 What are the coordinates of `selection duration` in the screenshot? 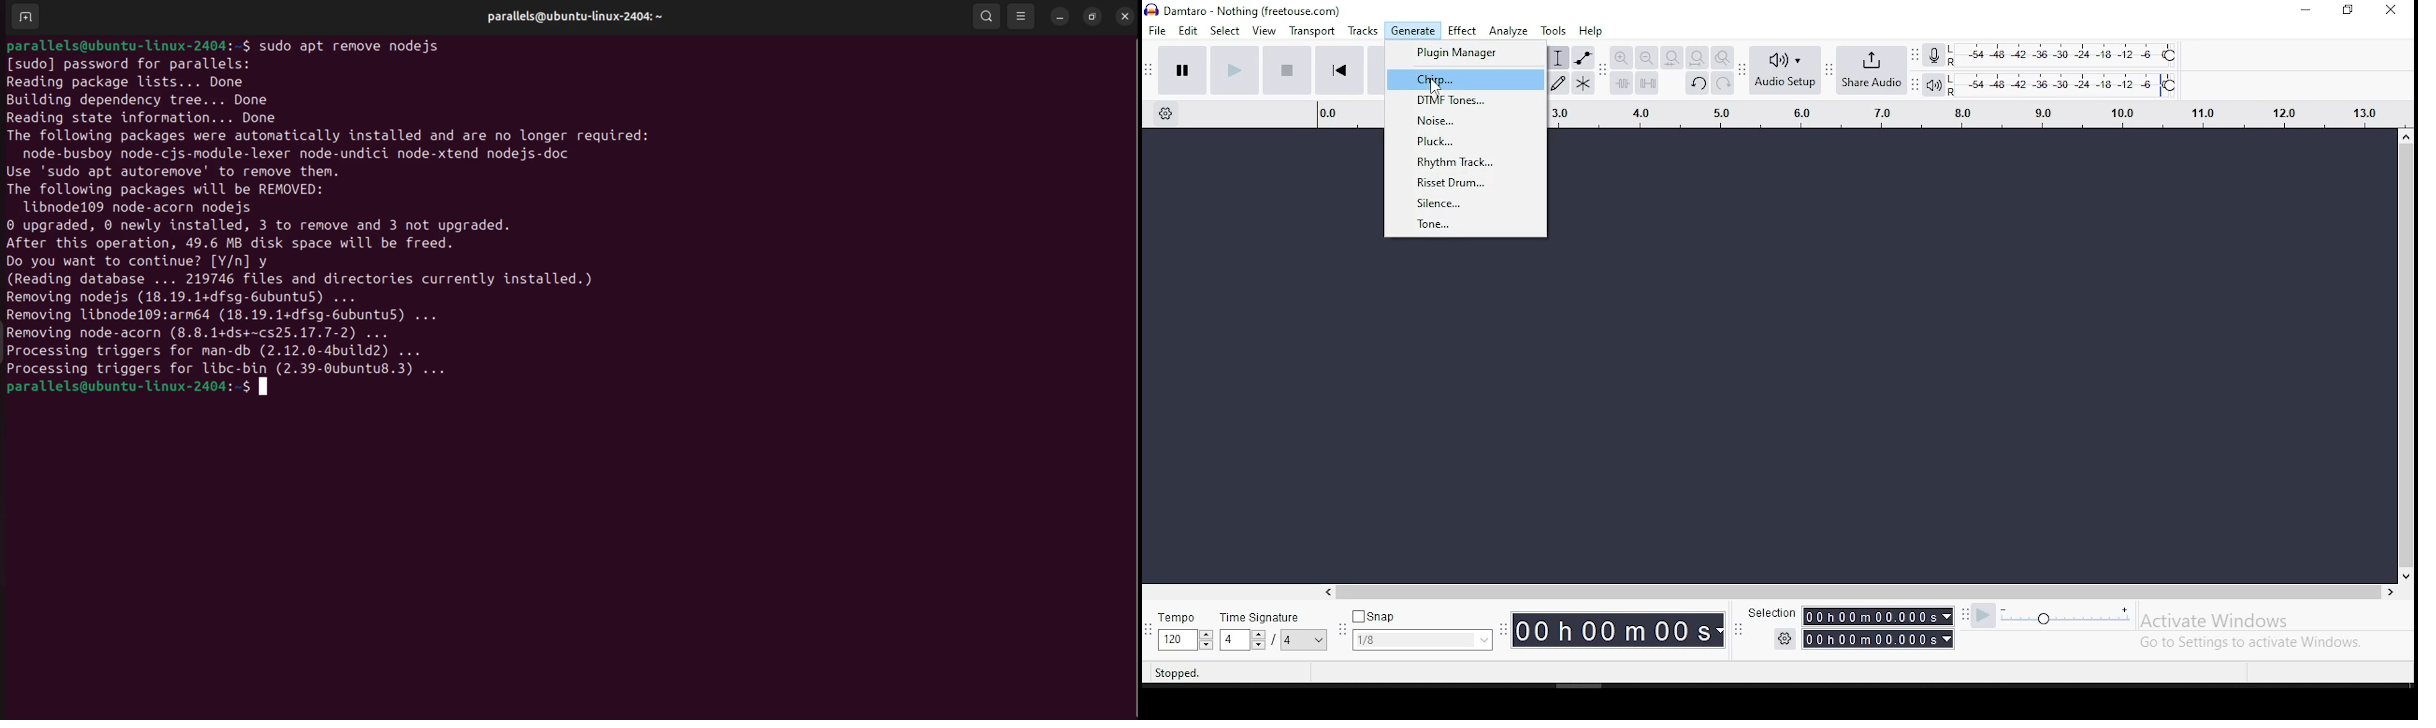 It's located at (1883, 625).